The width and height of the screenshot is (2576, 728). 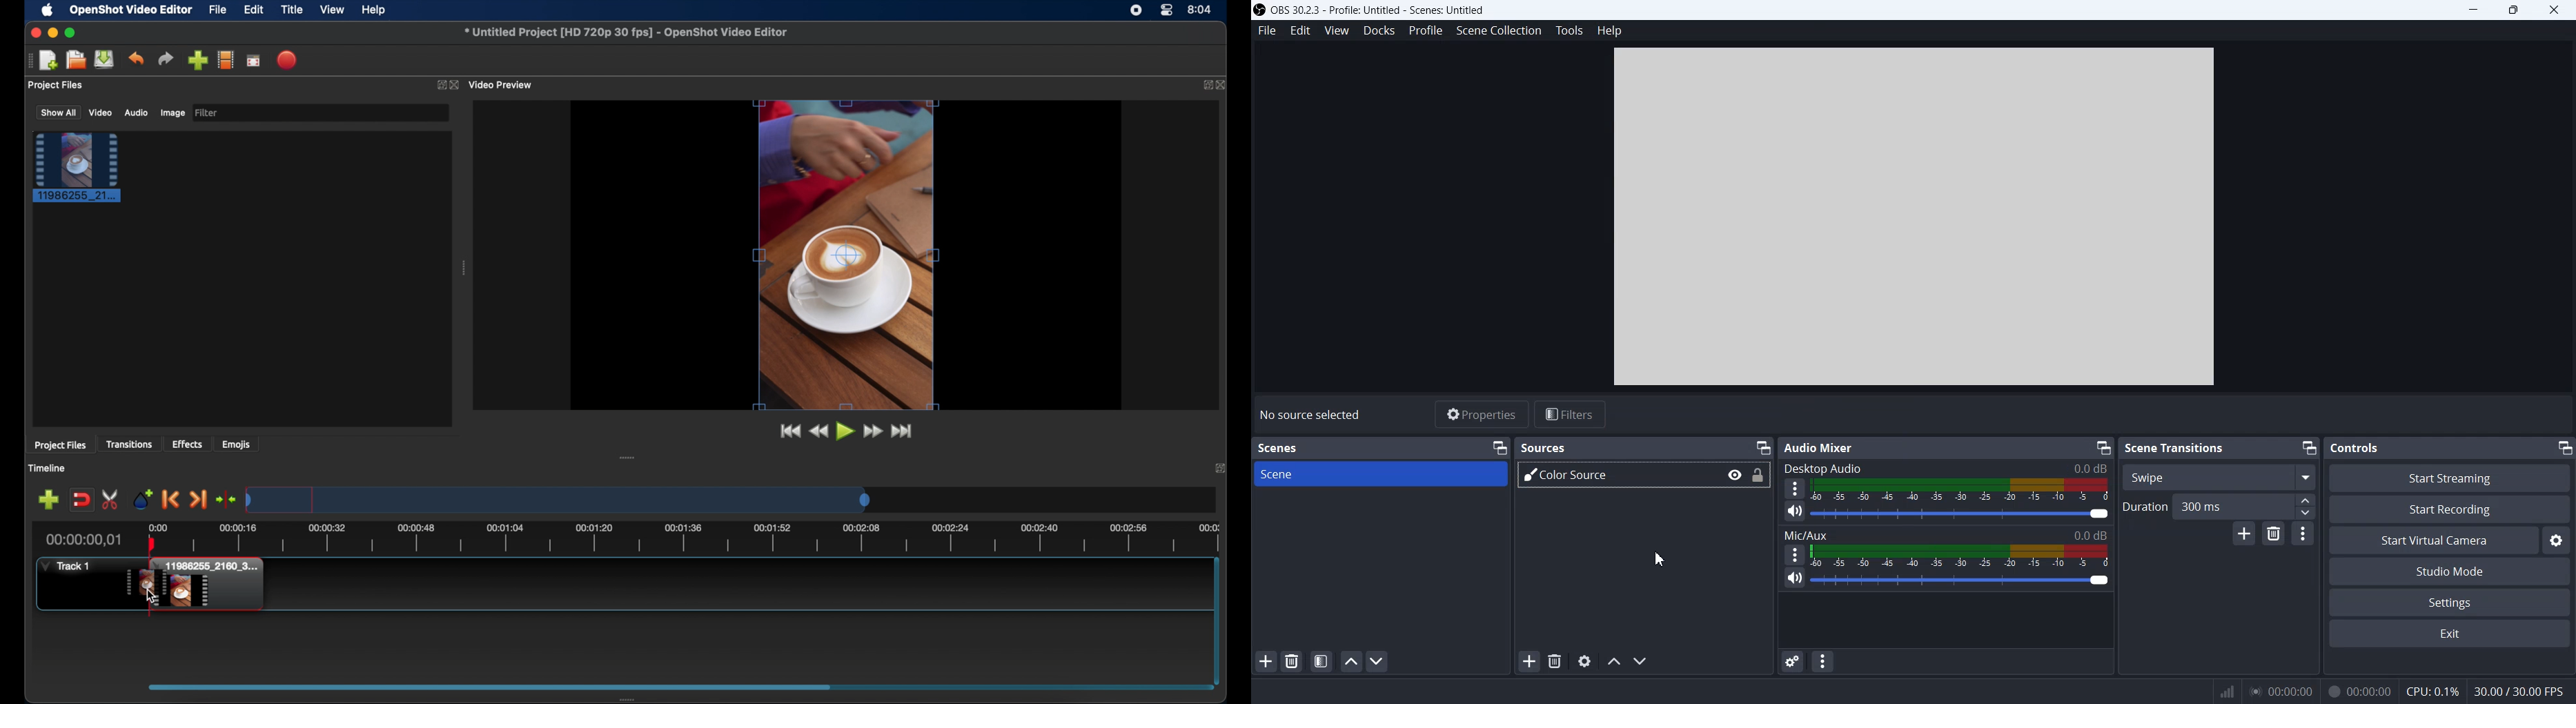 What do you see at coordinates (2142, 507) in the screenshot?
I see `Duration` at bounding box center [2142, 507].